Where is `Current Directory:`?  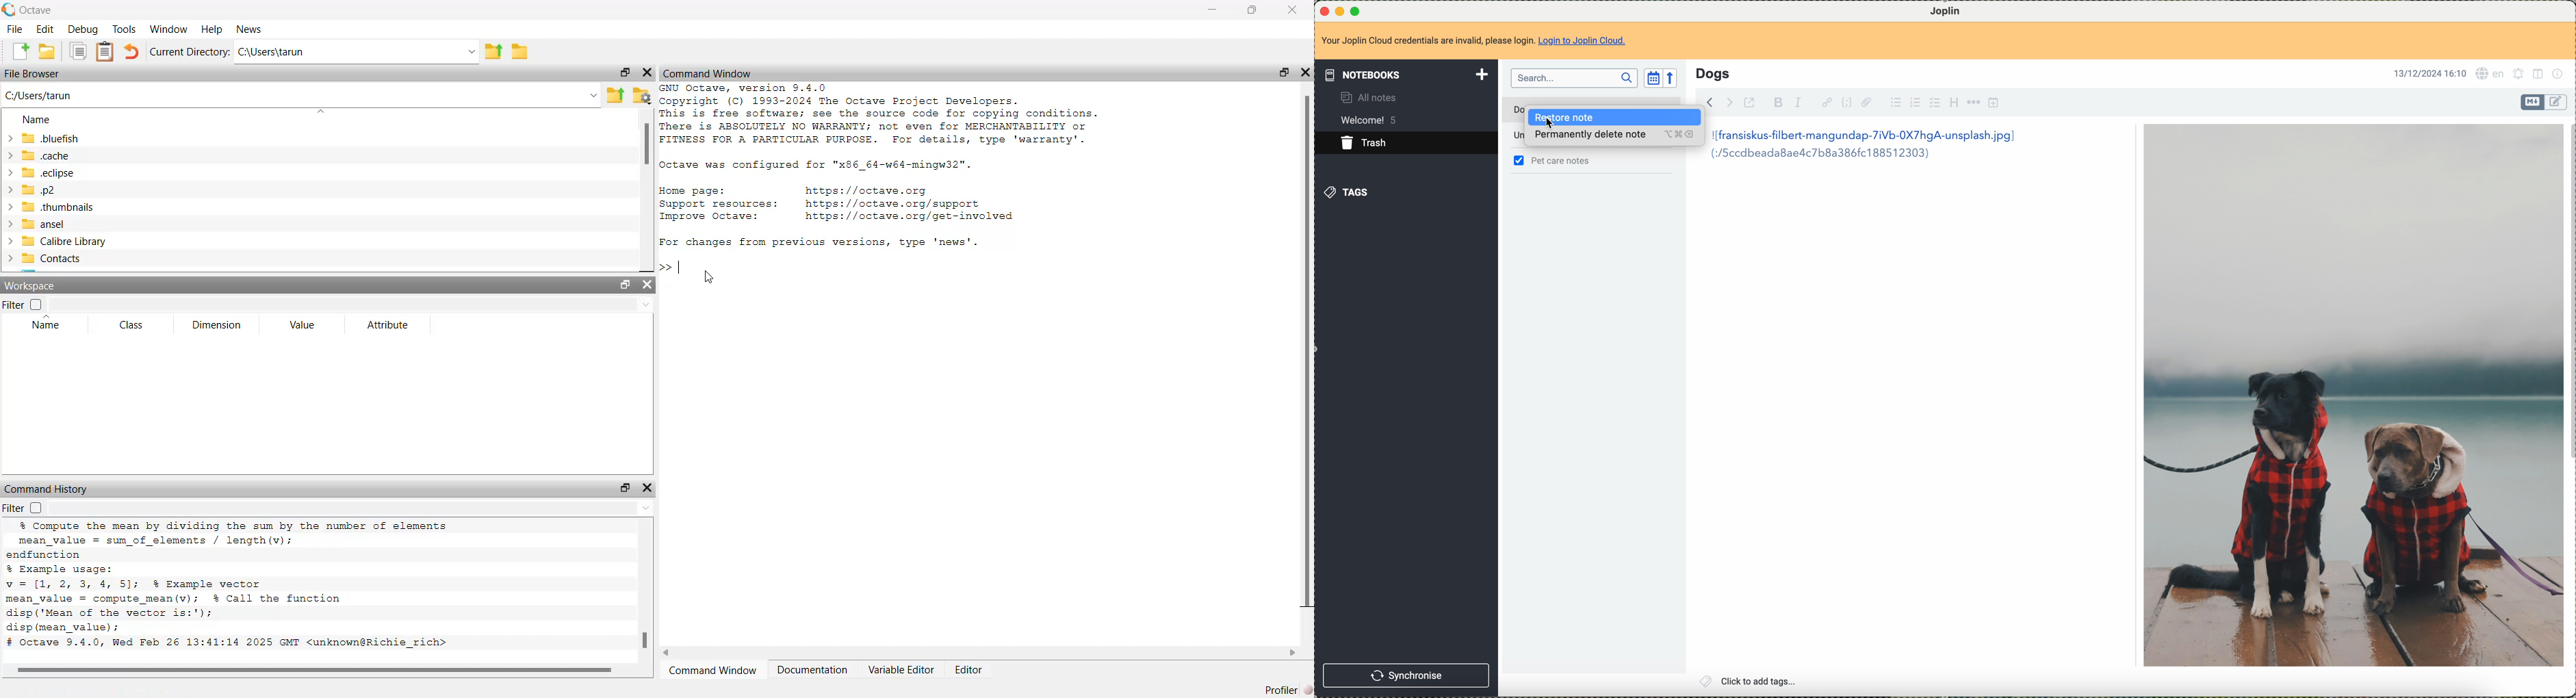 Current Directory: is located at coordinates (190, 52).